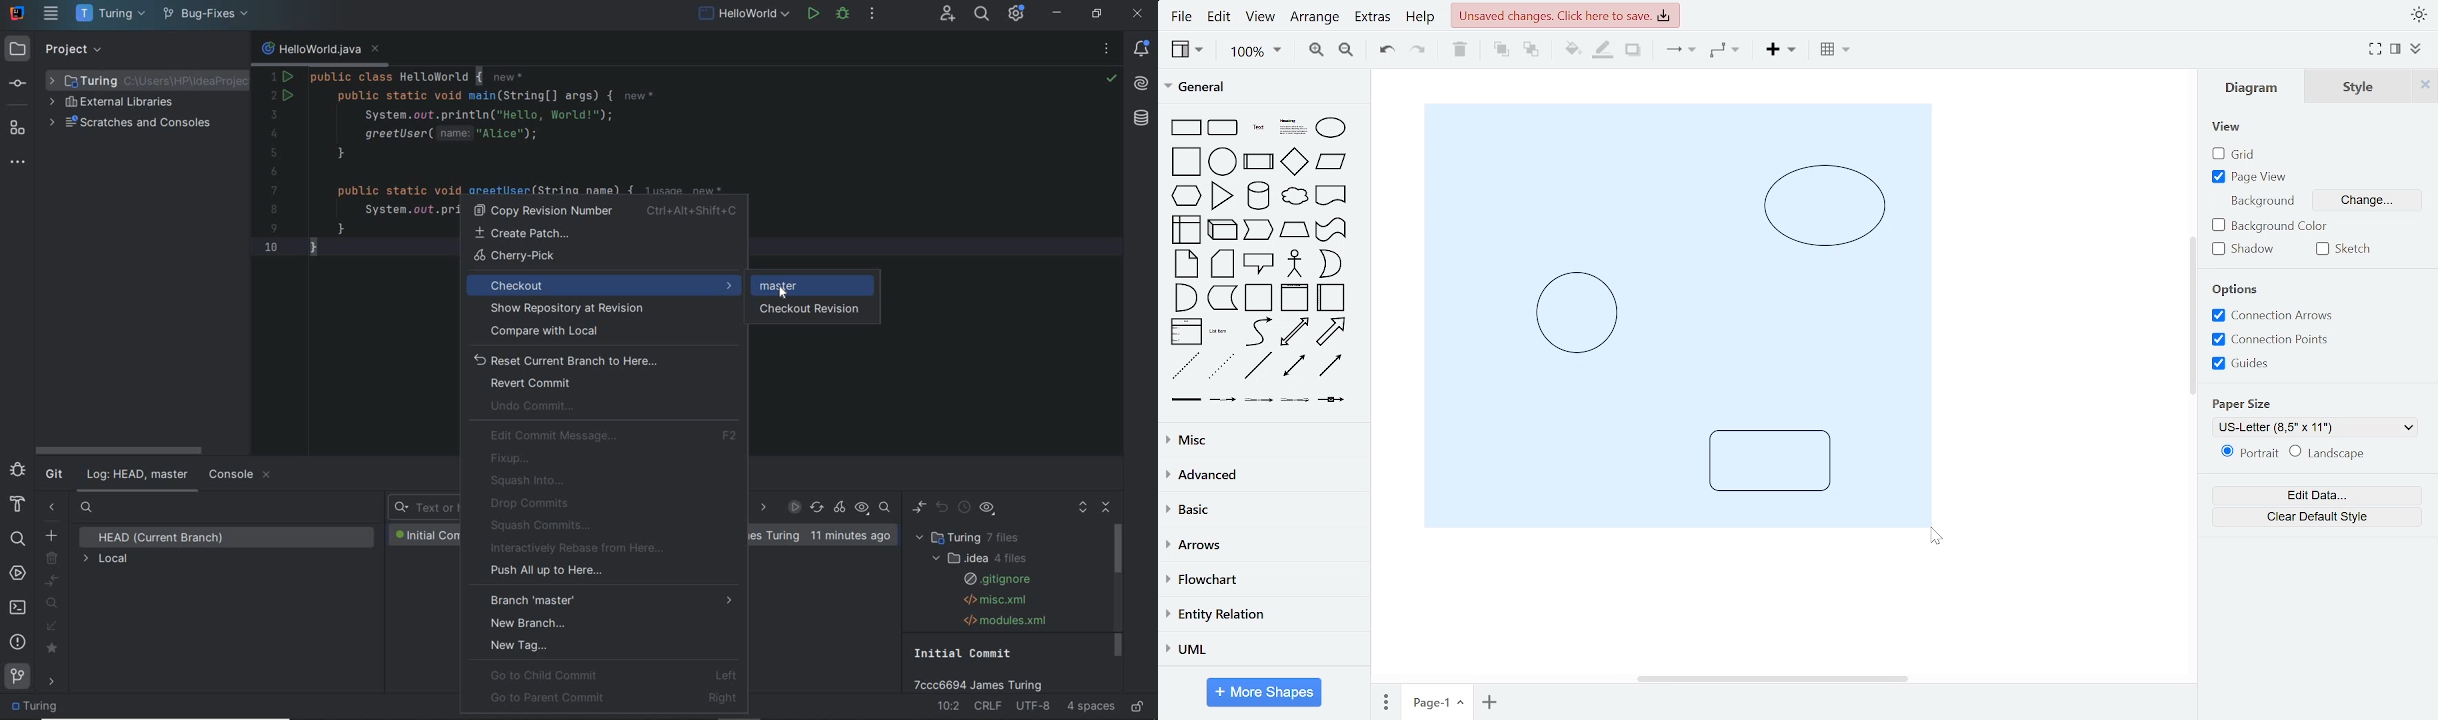 This screenshot has width=2464, height=728. Describe the element at coordinates (2246, 453) in the screenshot. I see `portrait` at that location.